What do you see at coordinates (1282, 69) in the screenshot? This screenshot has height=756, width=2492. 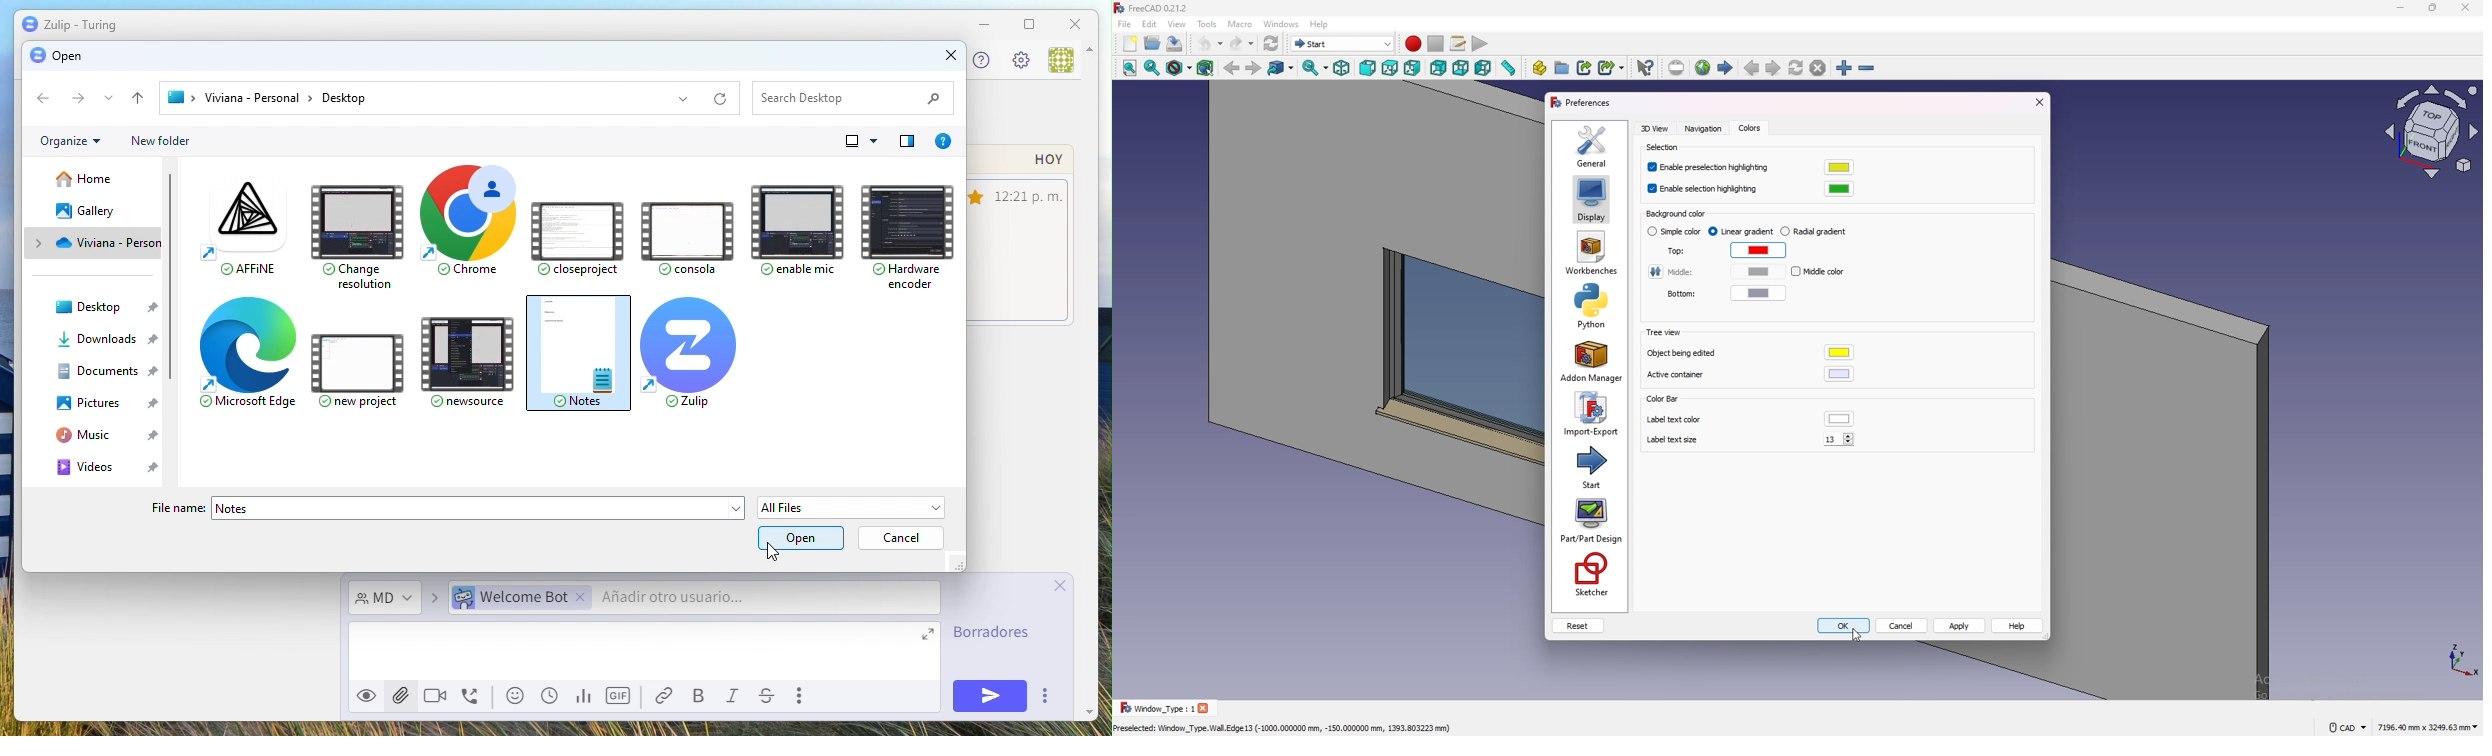 I see `go to link object` at bounding box center [1282, 69].